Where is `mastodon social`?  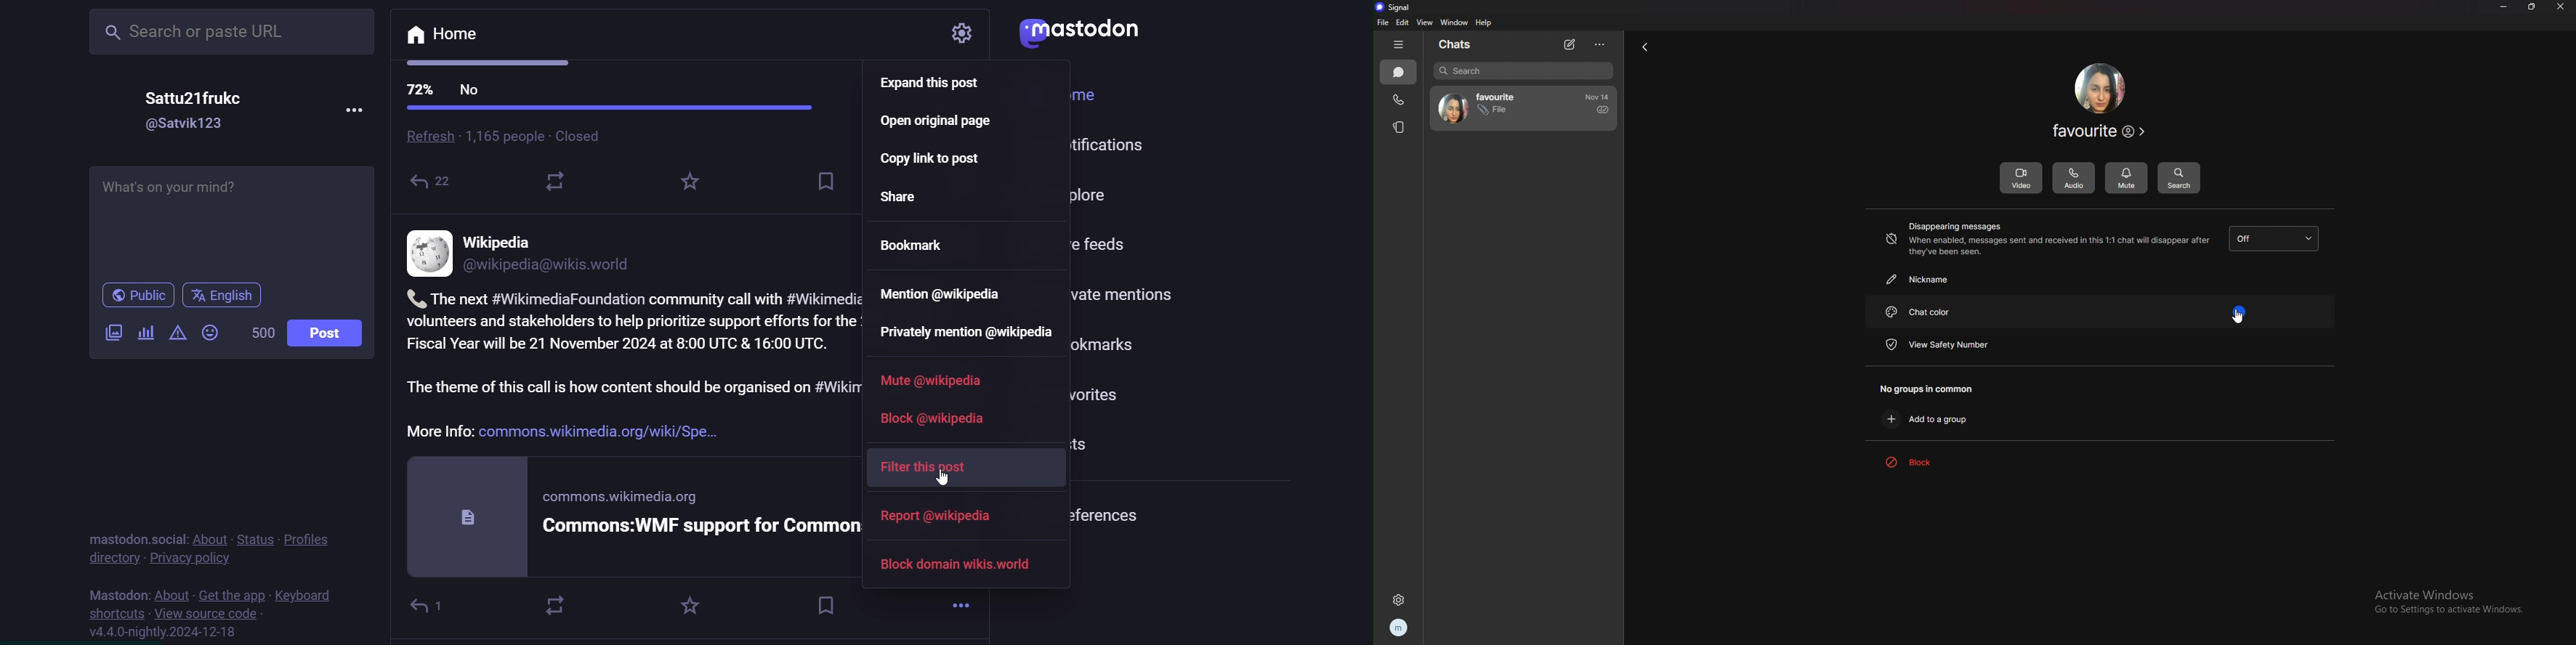 mastodon social is located at coordinates (132, 536).